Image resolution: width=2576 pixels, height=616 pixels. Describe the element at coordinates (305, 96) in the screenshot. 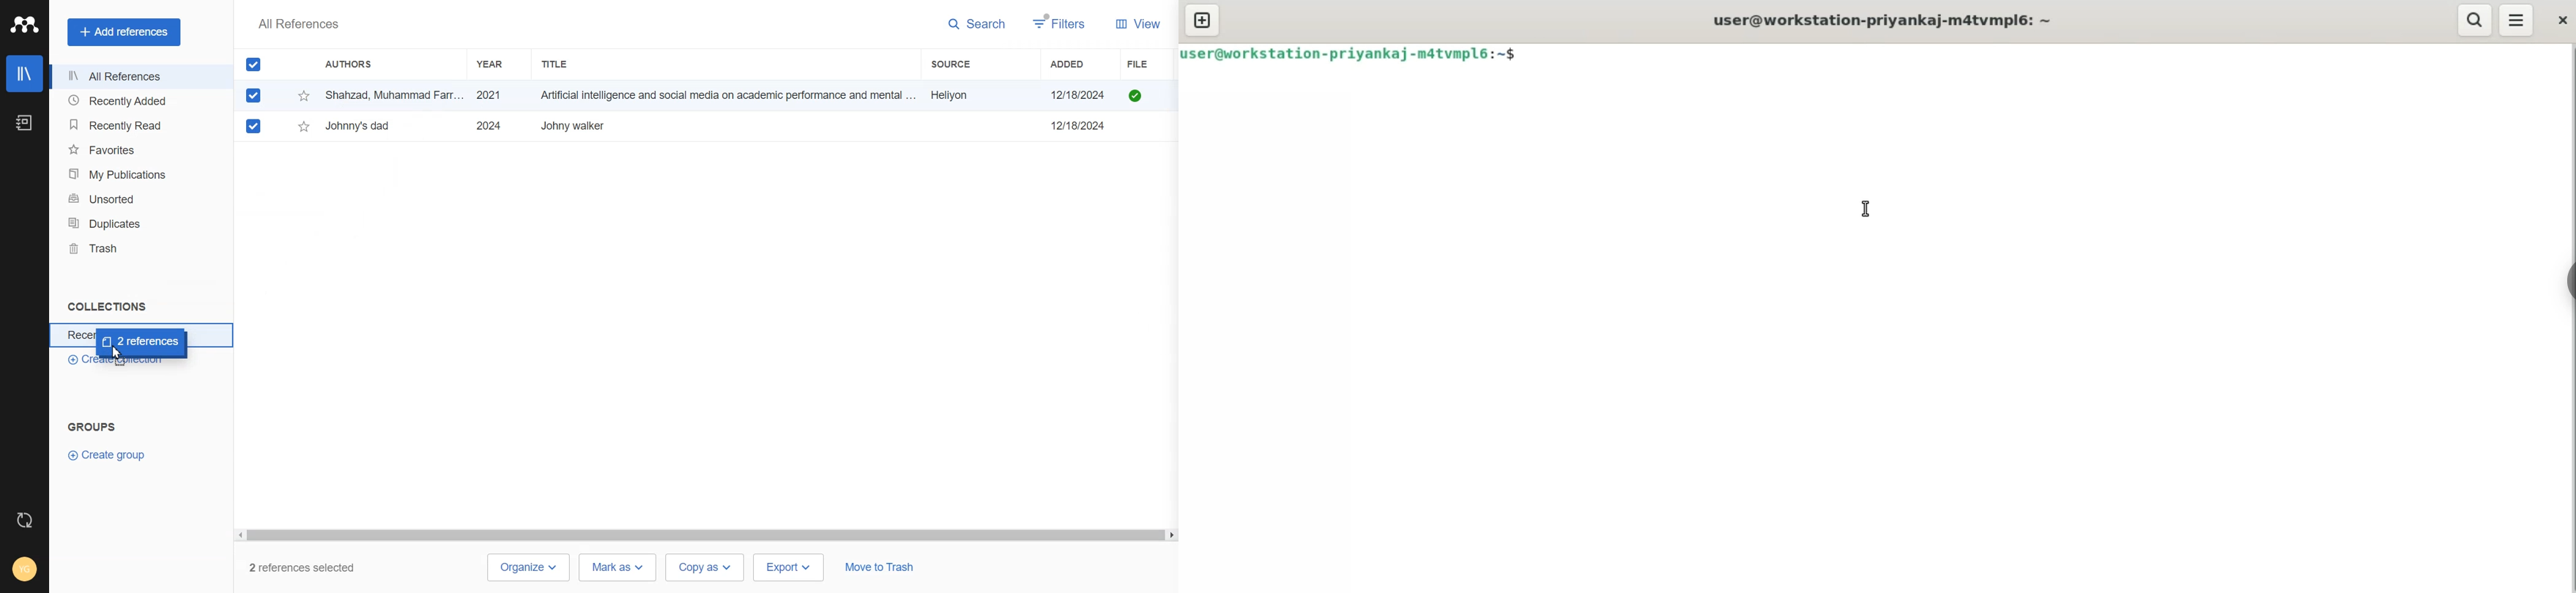

I see `star` at that location.